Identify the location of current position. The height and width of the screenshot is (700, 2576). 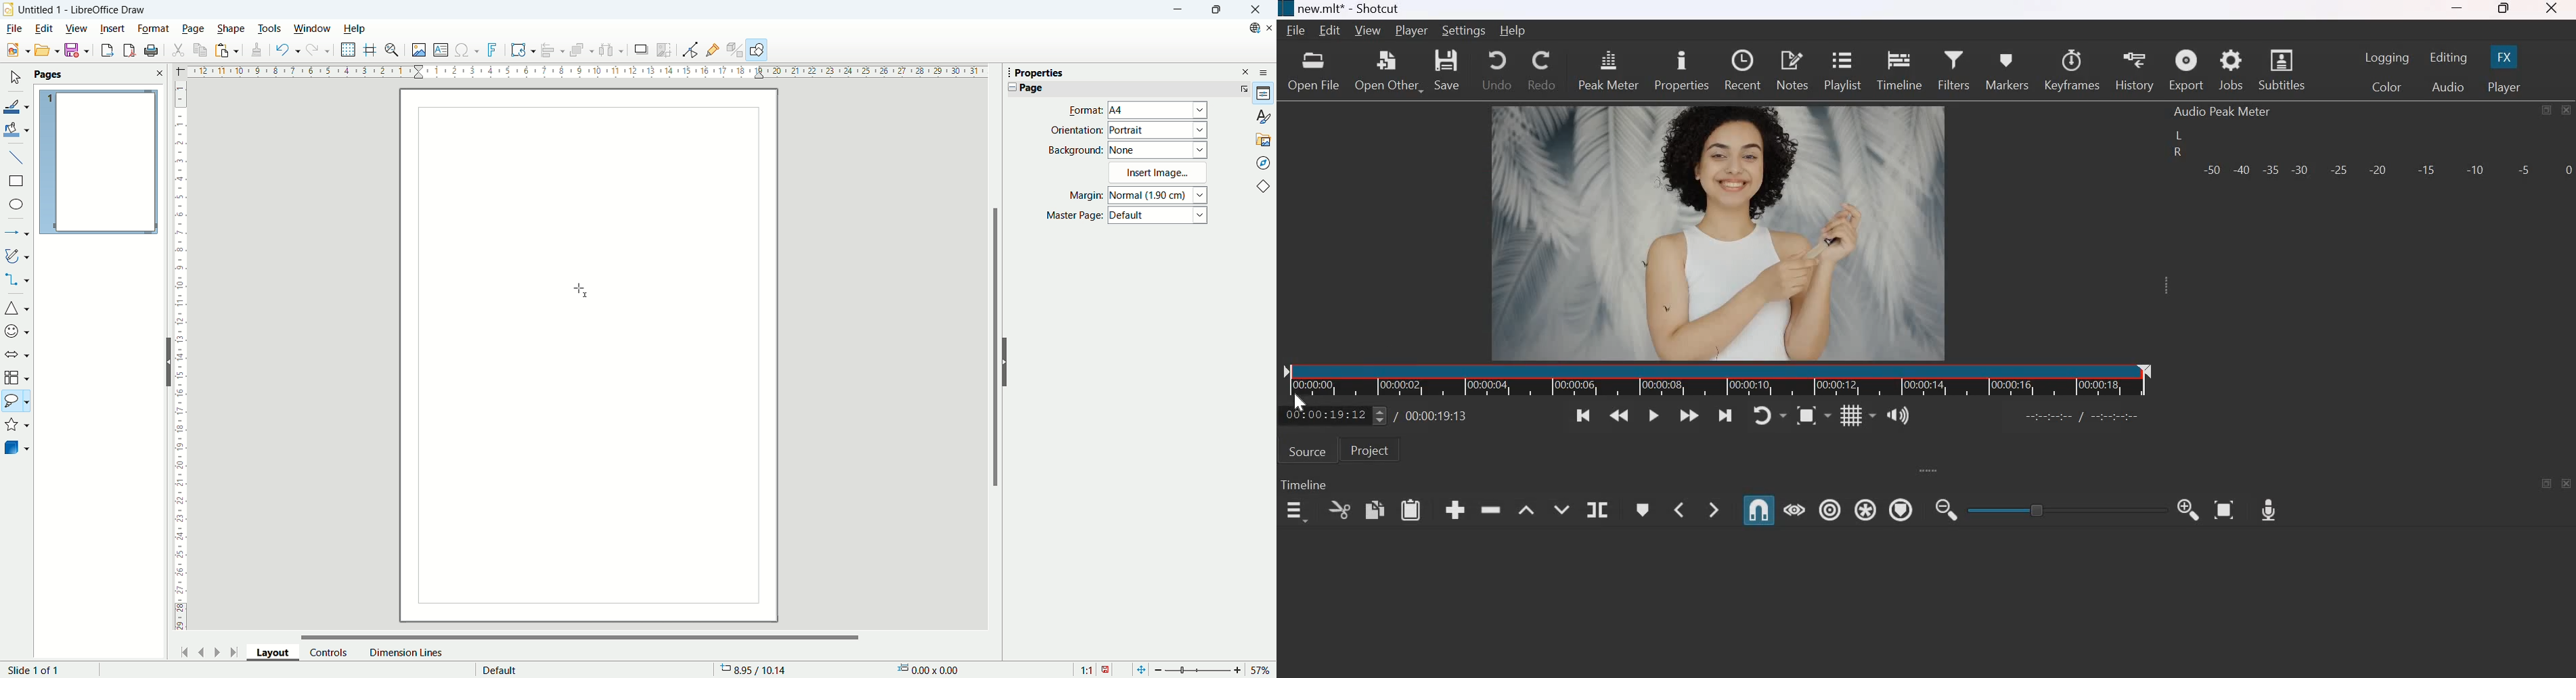
(1333, 415).